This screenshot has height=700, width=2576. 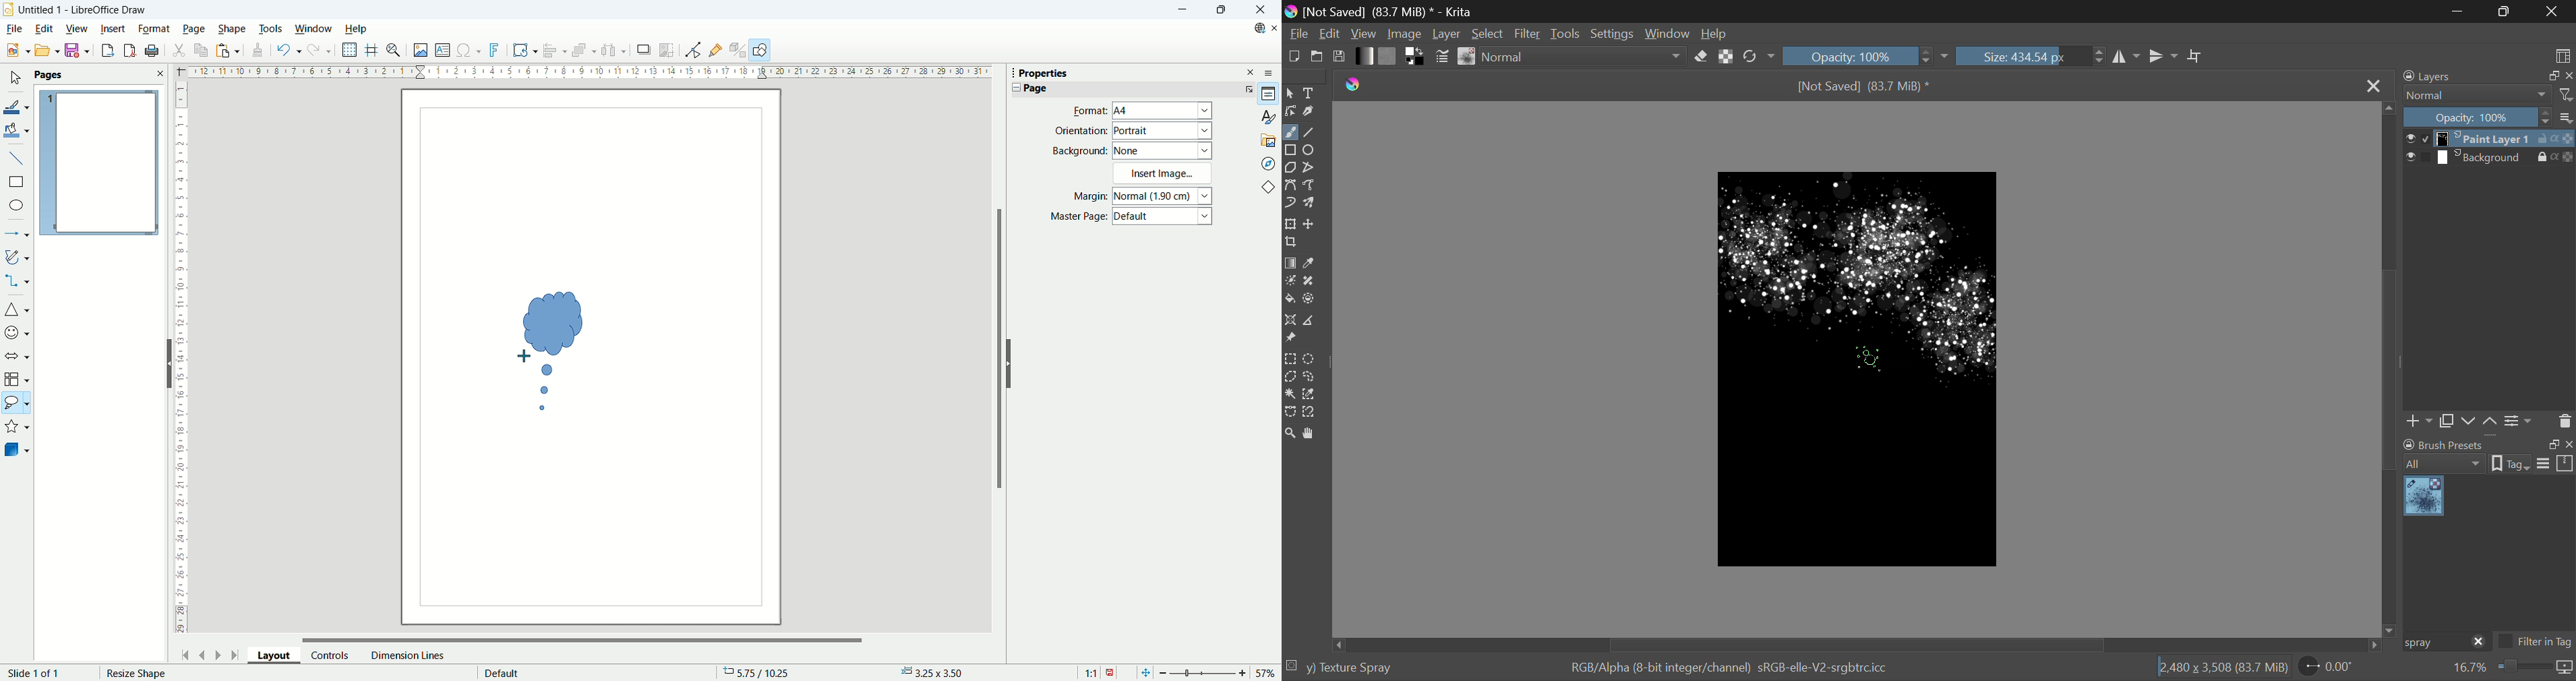 I want to click on Eyedropper, so click(x=1311, y=264).